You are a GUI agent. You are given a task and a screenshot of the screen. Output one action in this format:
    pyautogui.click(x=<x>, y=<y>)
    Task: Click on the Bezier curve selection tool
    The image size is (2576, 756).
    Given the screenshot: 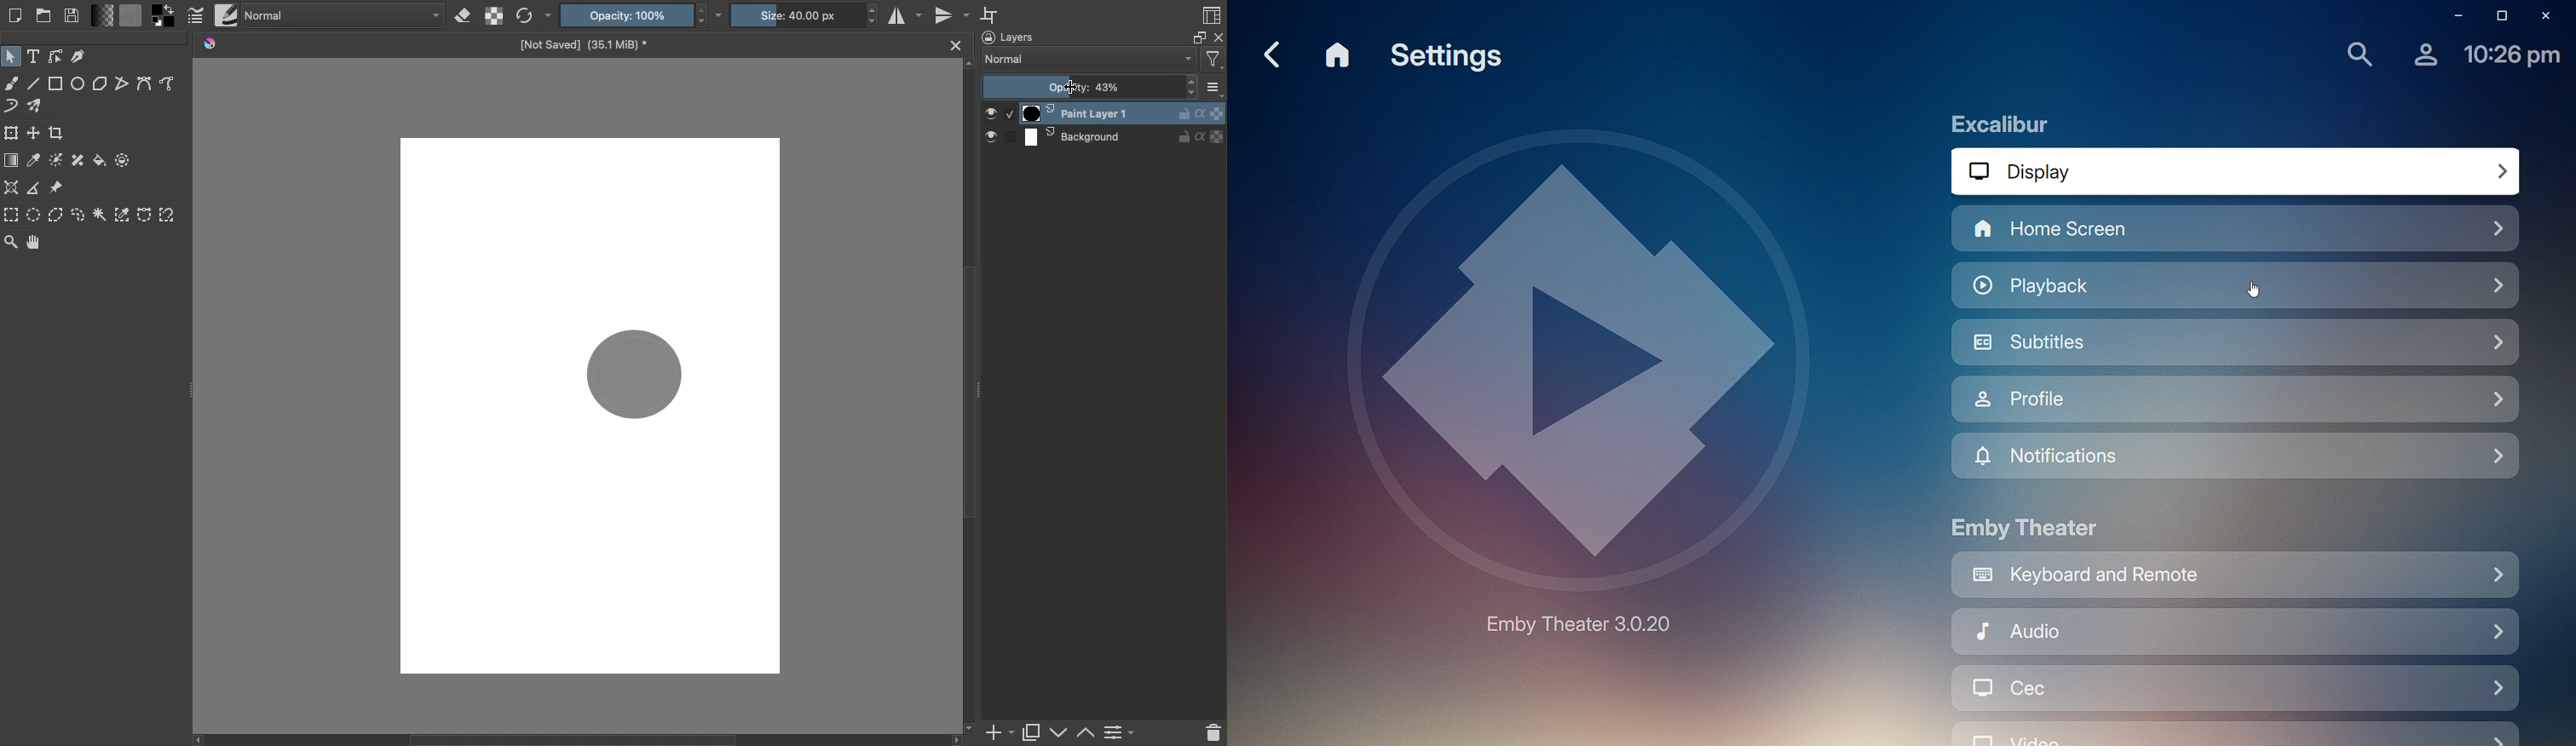 What is the action you would take?
    pyautogui.click(x=144, y=216)
    